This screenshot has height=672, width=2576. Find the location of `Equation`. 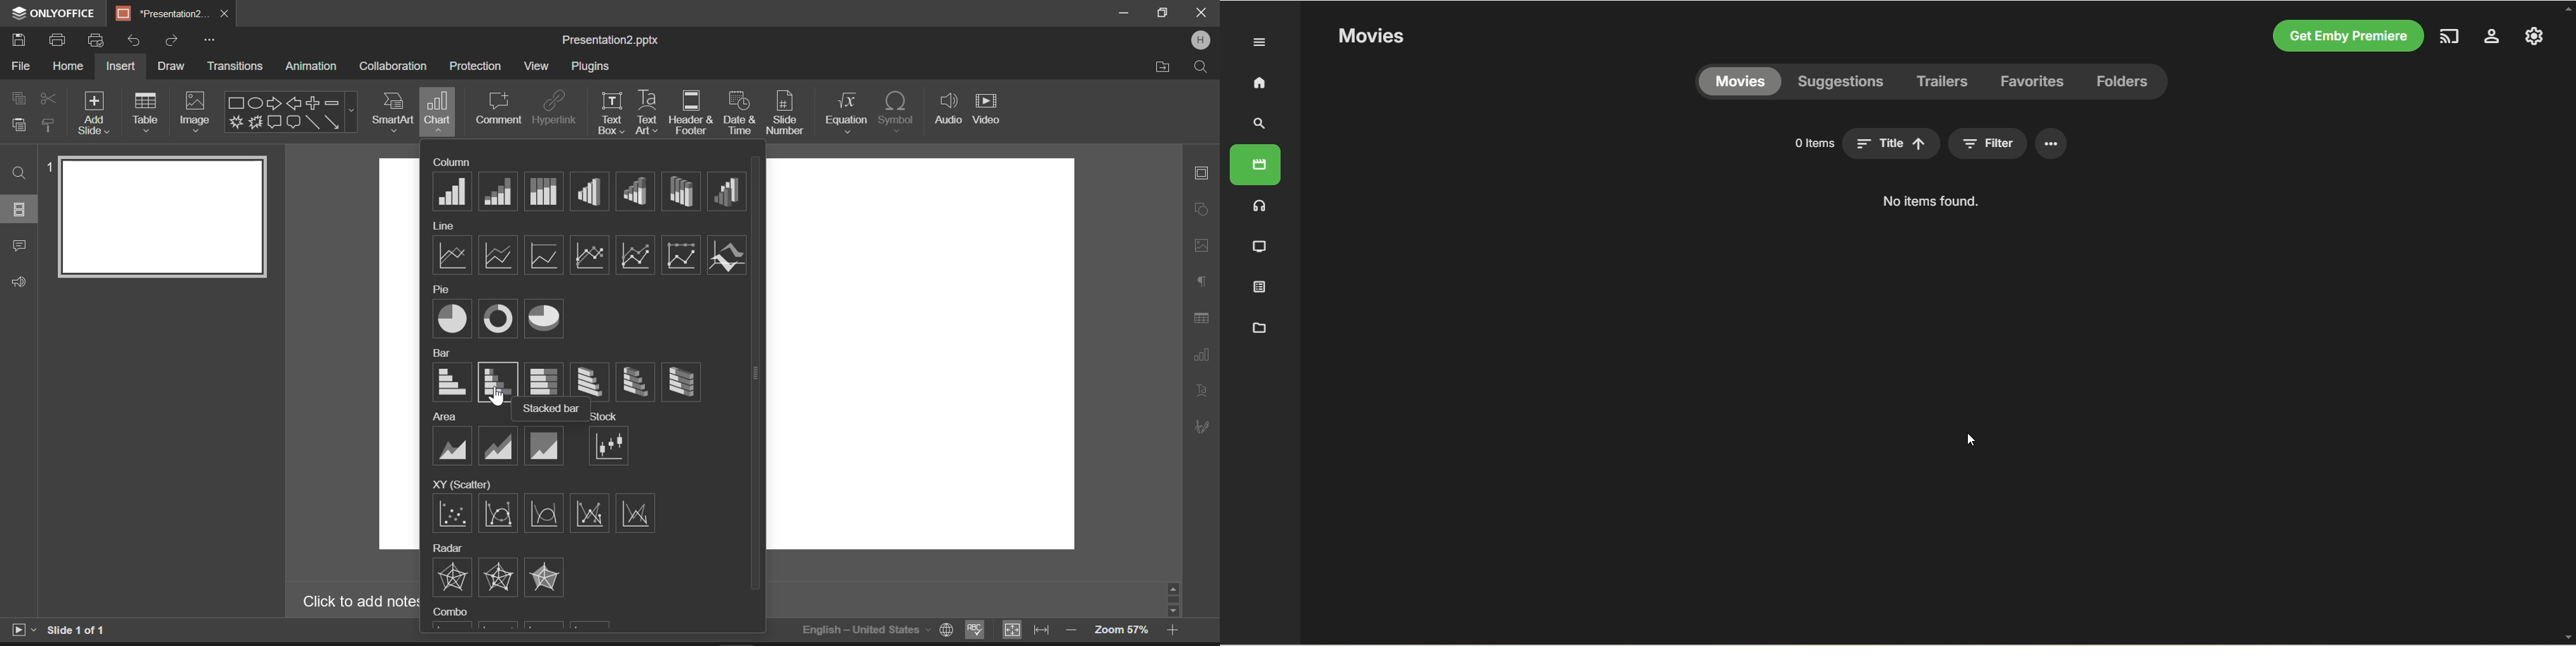

Equation is located at coordinates (846, 113).